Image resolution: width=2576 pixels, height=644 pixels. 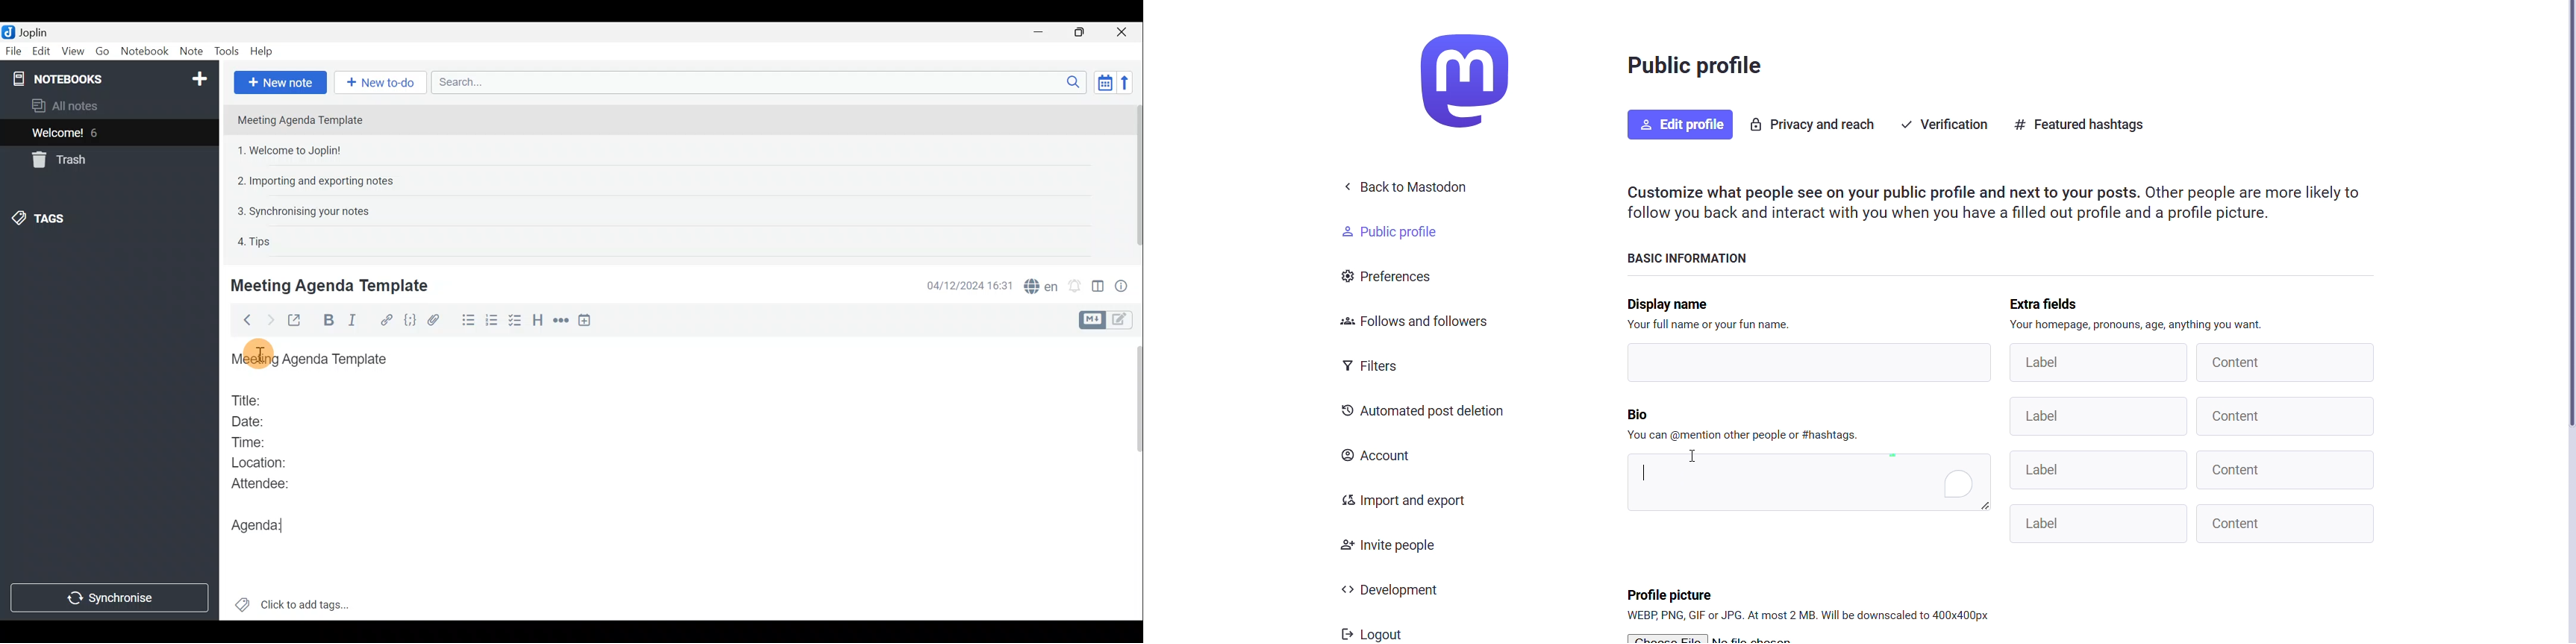 What do you see at coordinates (267, 522) in the screenshot?
I see `Agenda:` at bounding box center [267, 522].